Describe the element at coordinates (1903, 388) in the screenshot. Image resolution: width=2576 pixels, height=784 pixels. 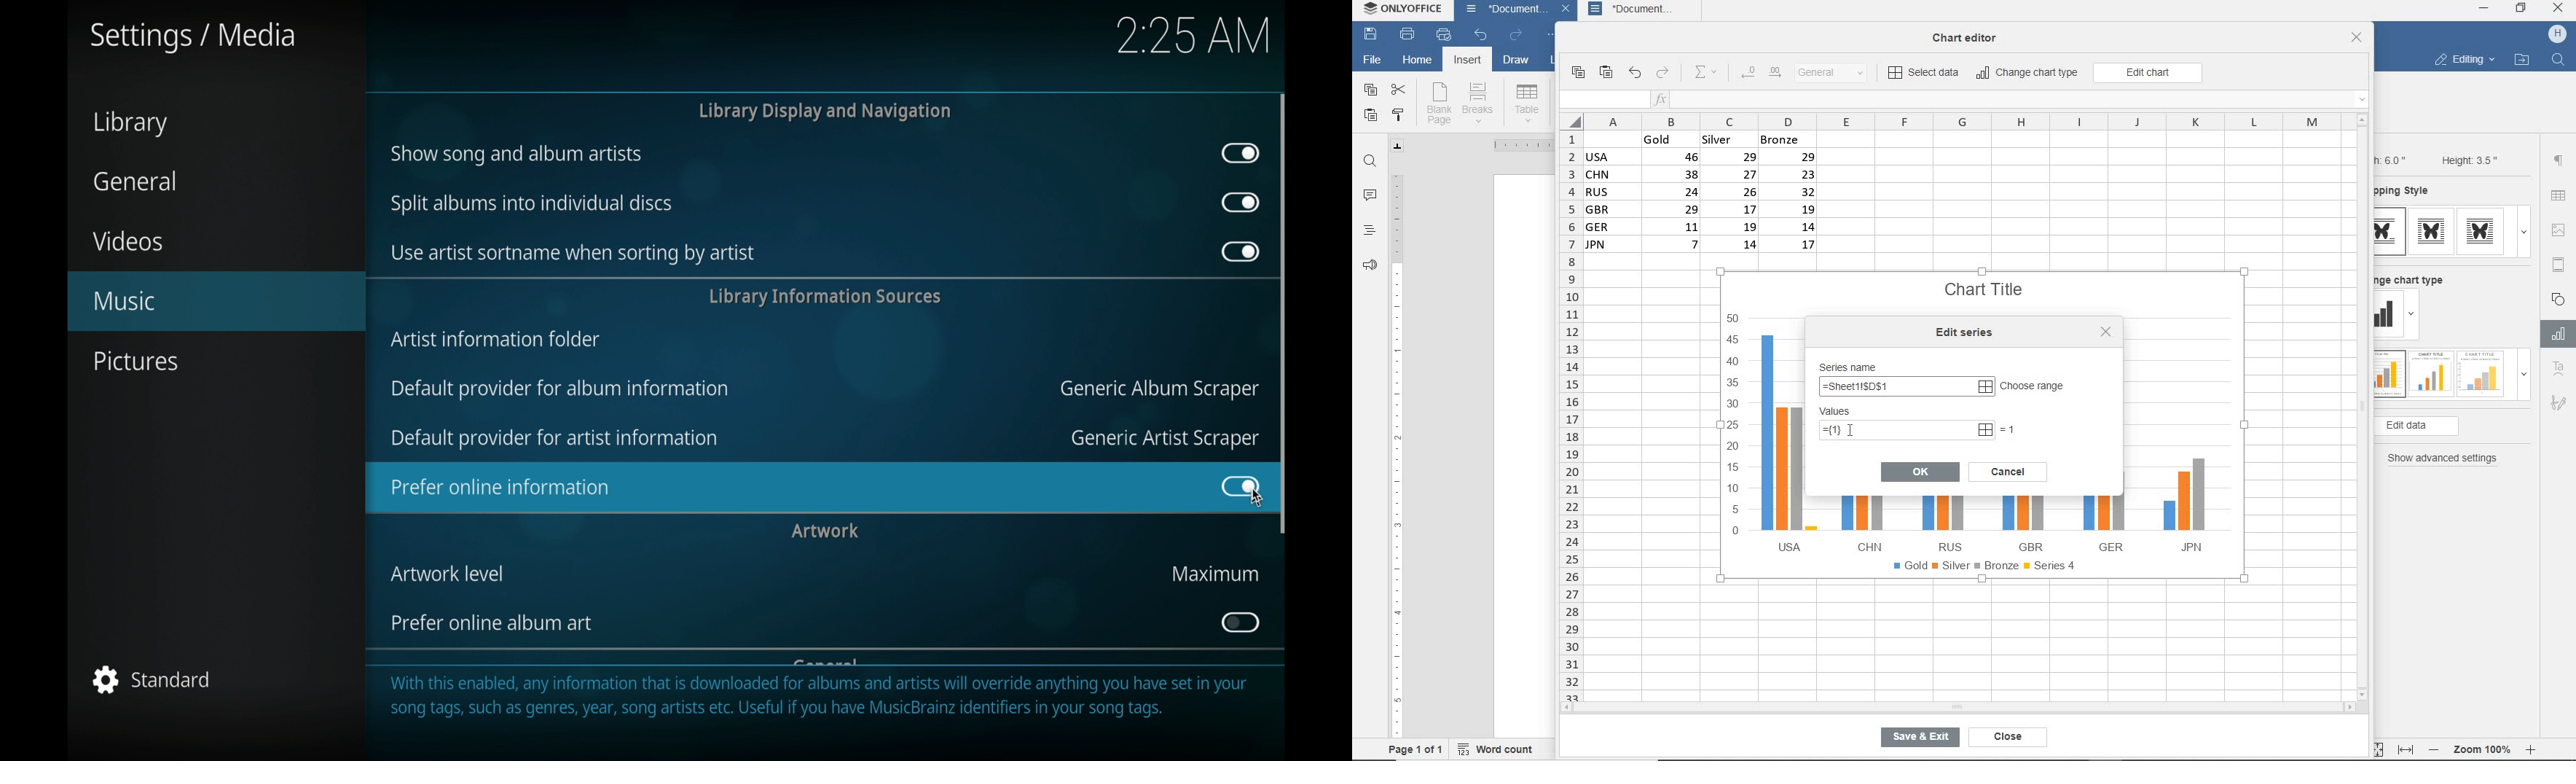
I see `formula` at that location.